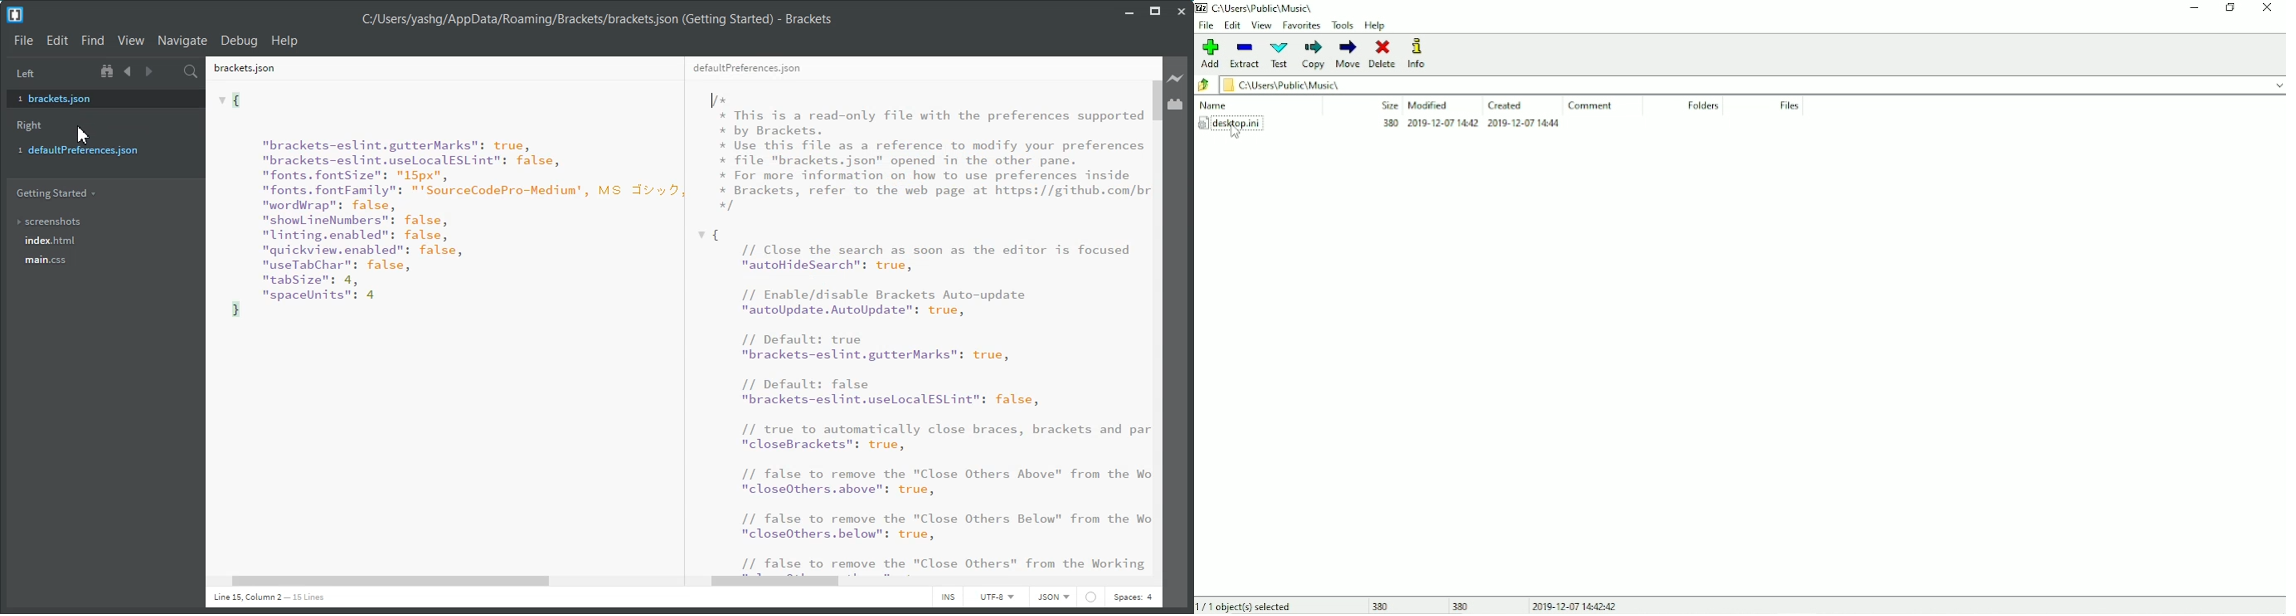 The width and height of the screenshot is (2296, 616). I want to click on Show in file tree, so click(109, 71).